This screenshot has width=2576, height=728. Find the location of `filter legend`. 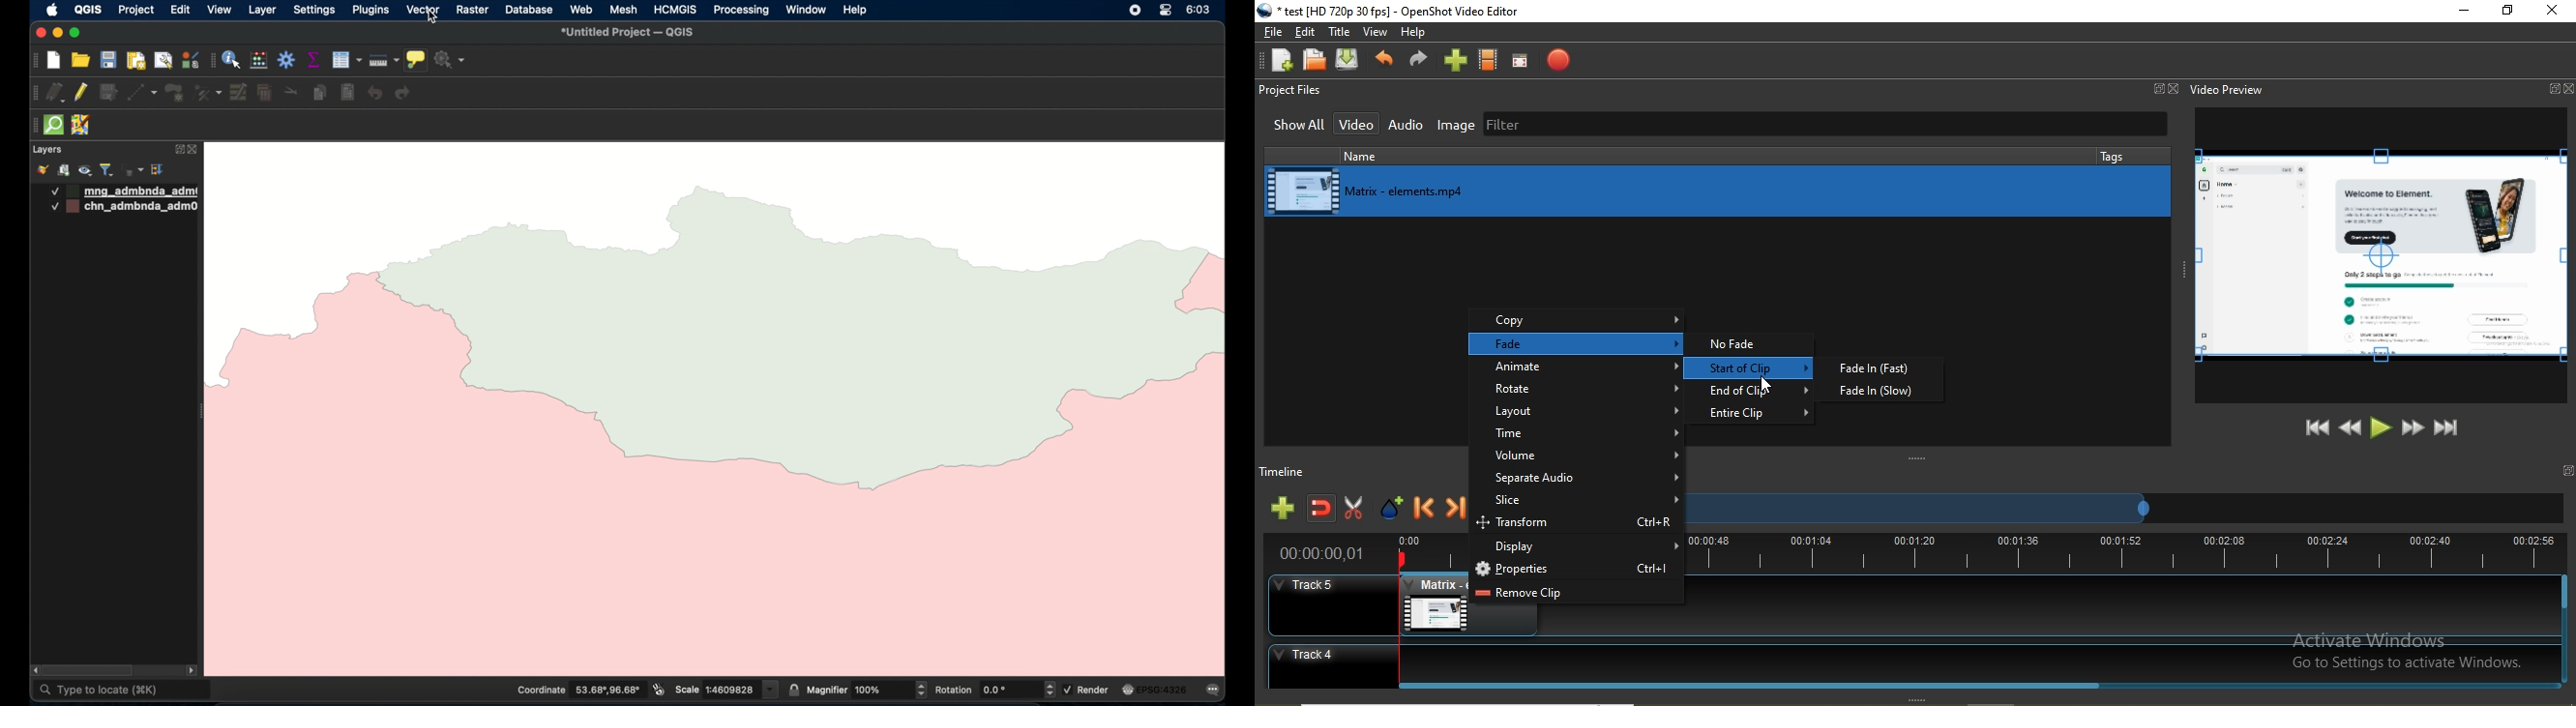

filter legend is located at coordinates (107, 170).